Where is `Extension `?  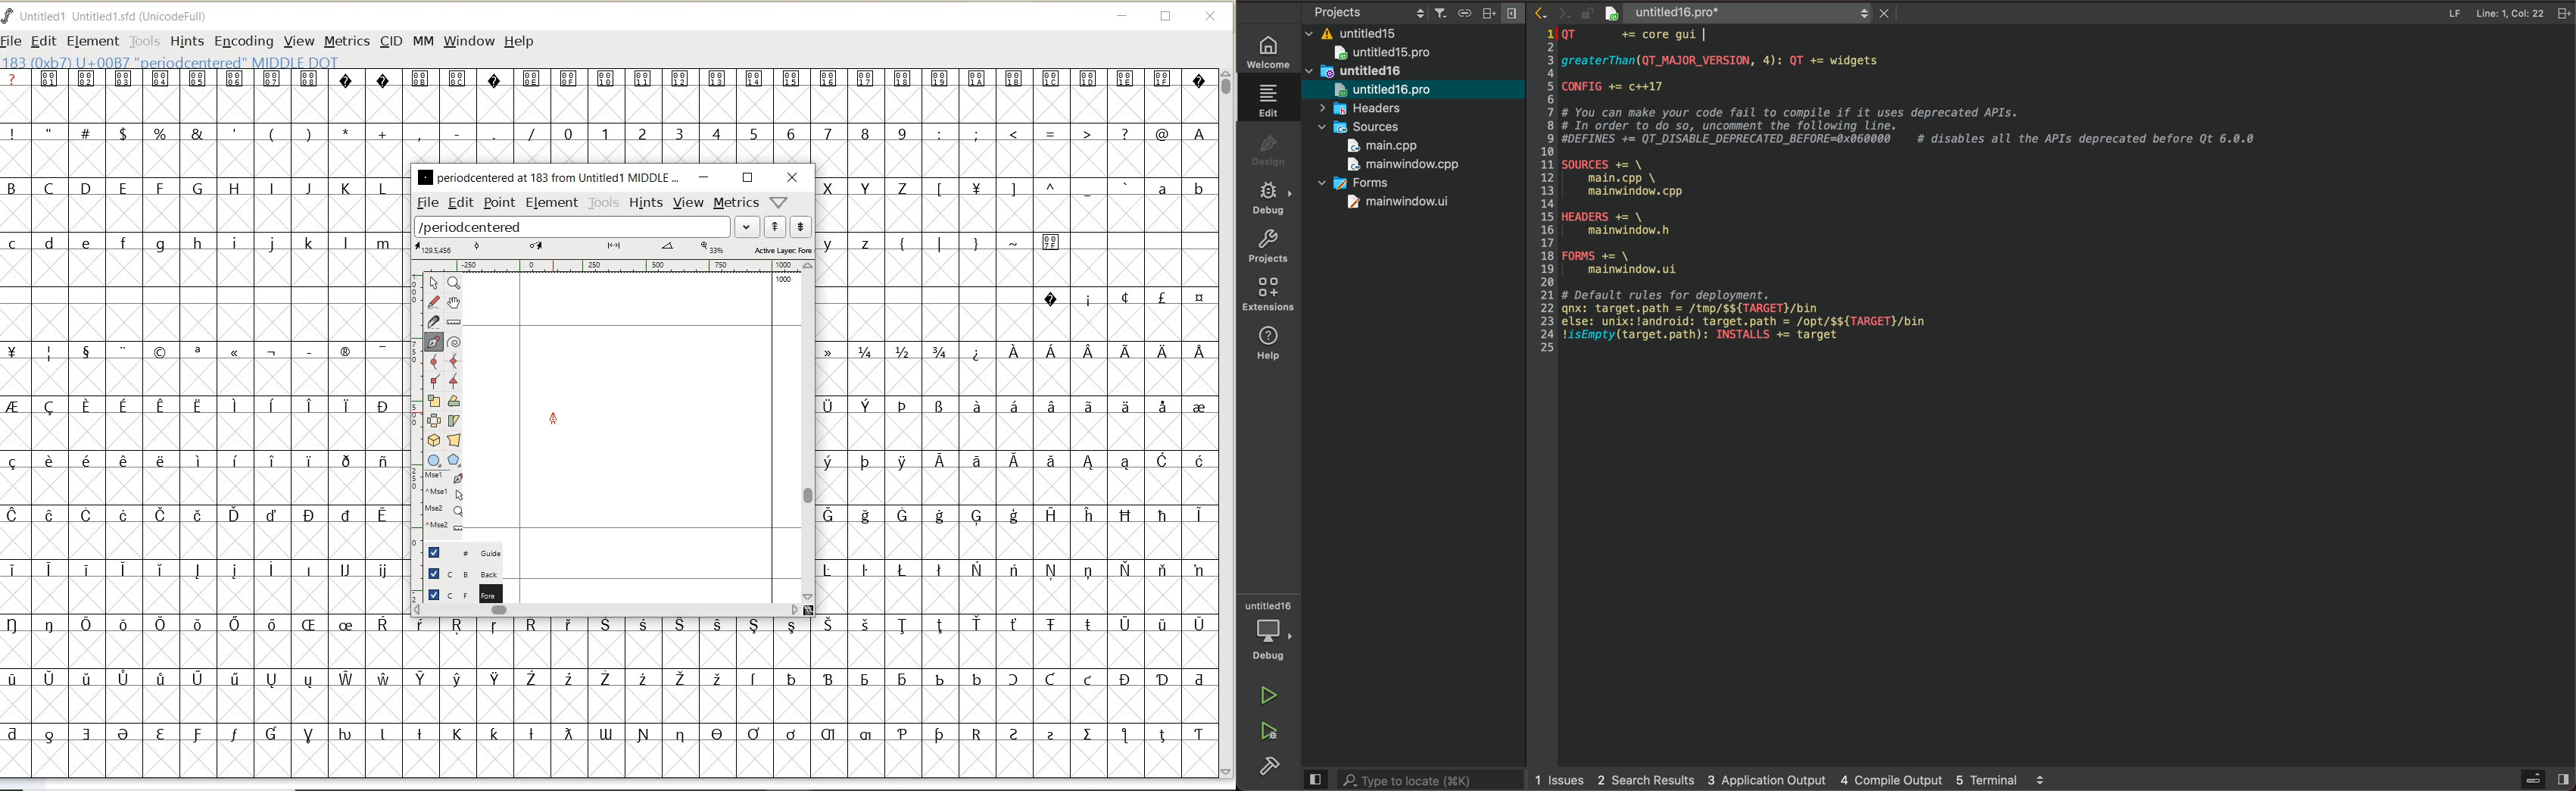
Extension  is located at coordinates (1272, 295).